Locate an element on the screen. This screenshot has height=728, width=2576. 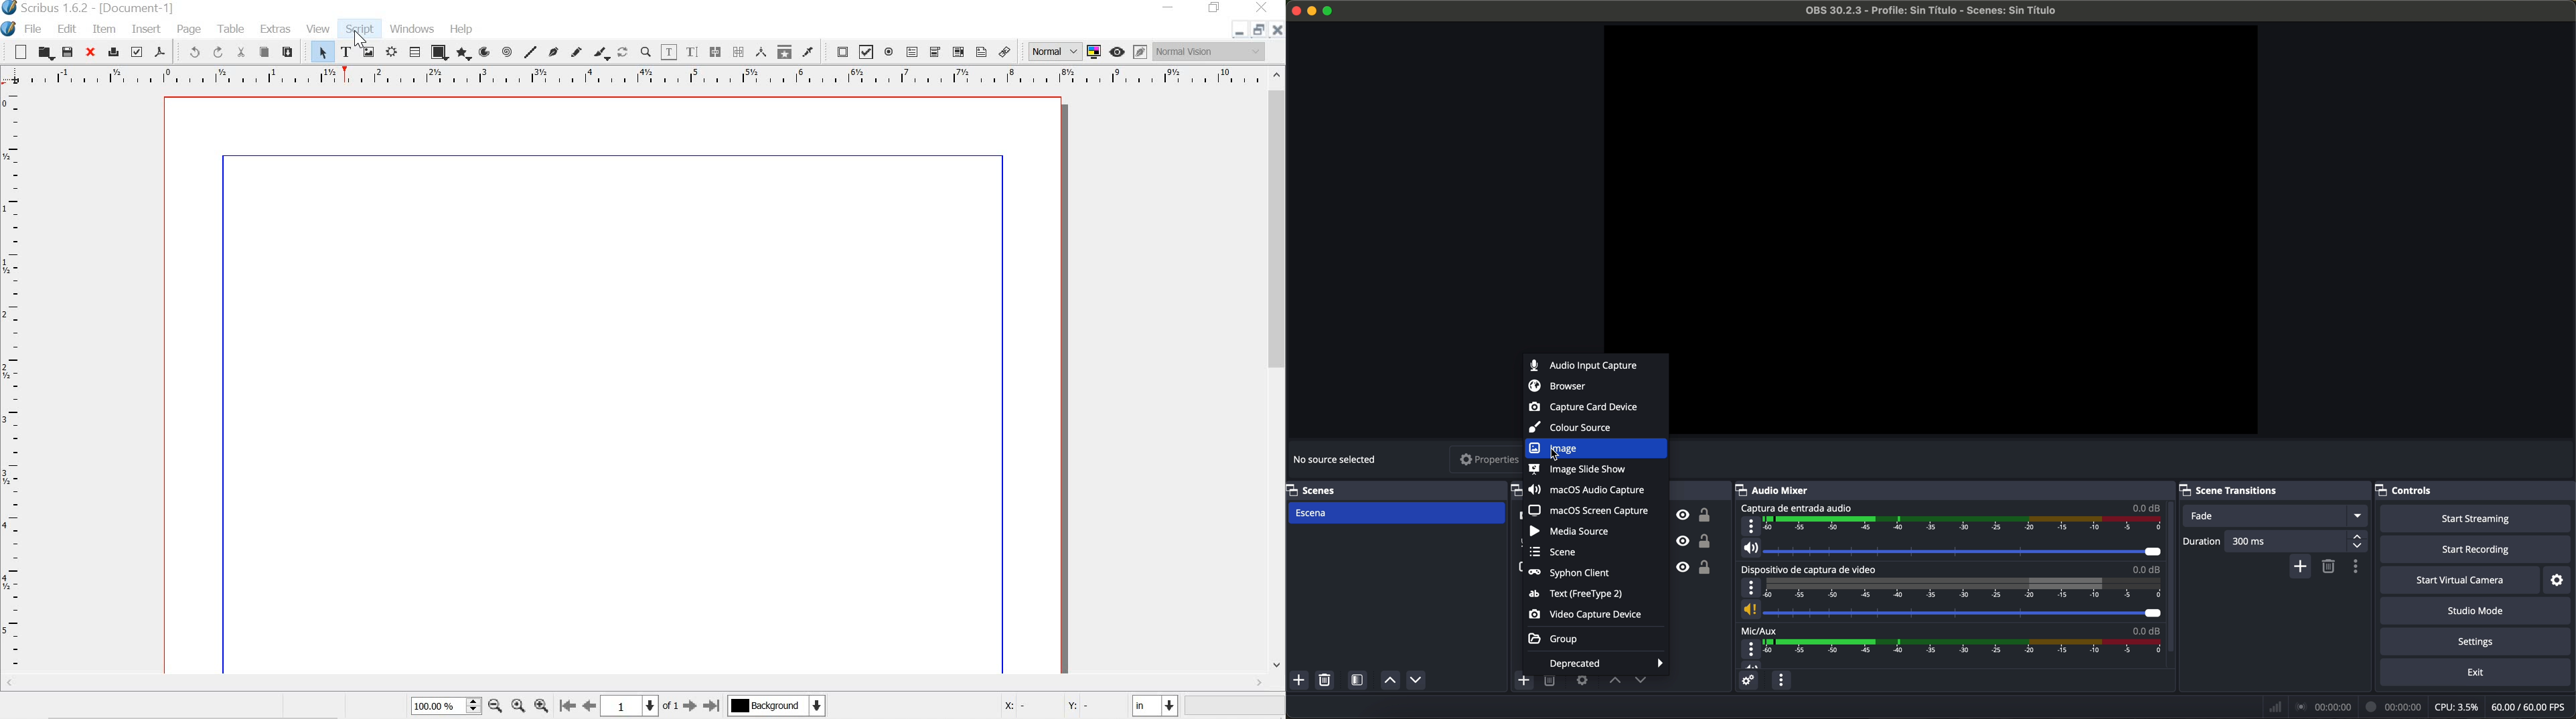
restore down is located at coordinates (1216, 8).